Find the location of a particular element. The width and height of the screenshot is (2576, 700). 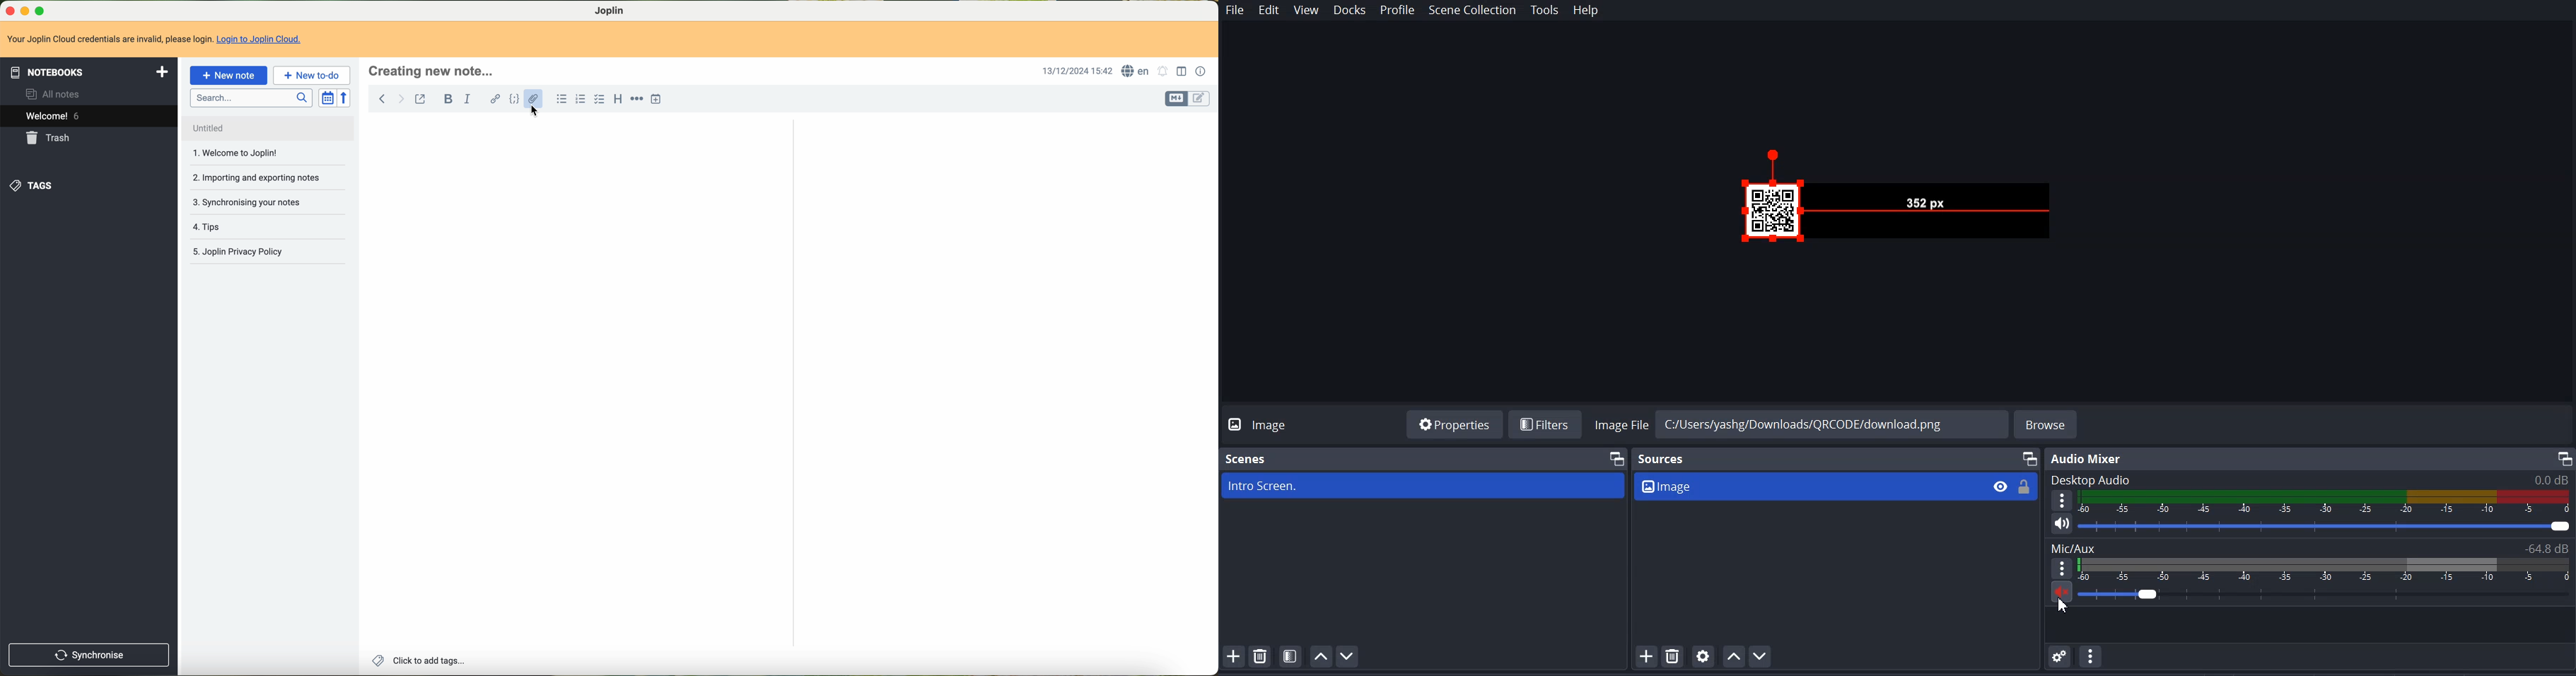

Filters is located at coordinates (1547, 424).